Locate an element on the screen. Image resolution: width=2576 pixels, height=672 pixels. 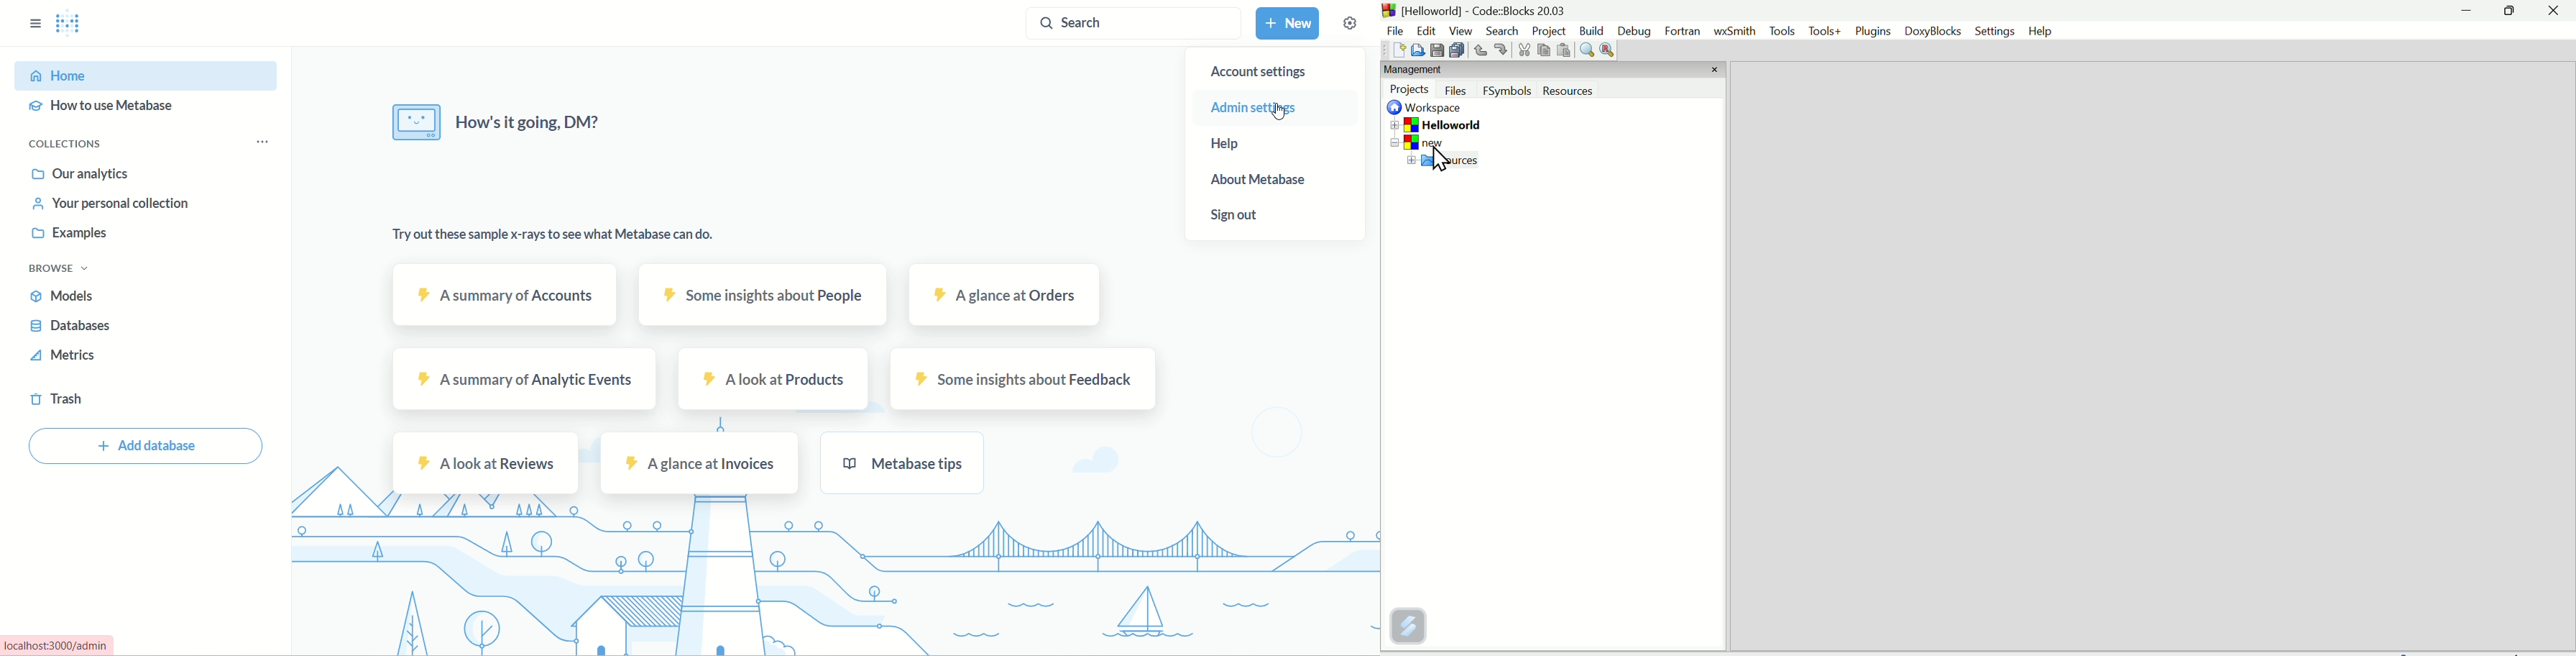
your personal collection is located at coordinates (114, 204).